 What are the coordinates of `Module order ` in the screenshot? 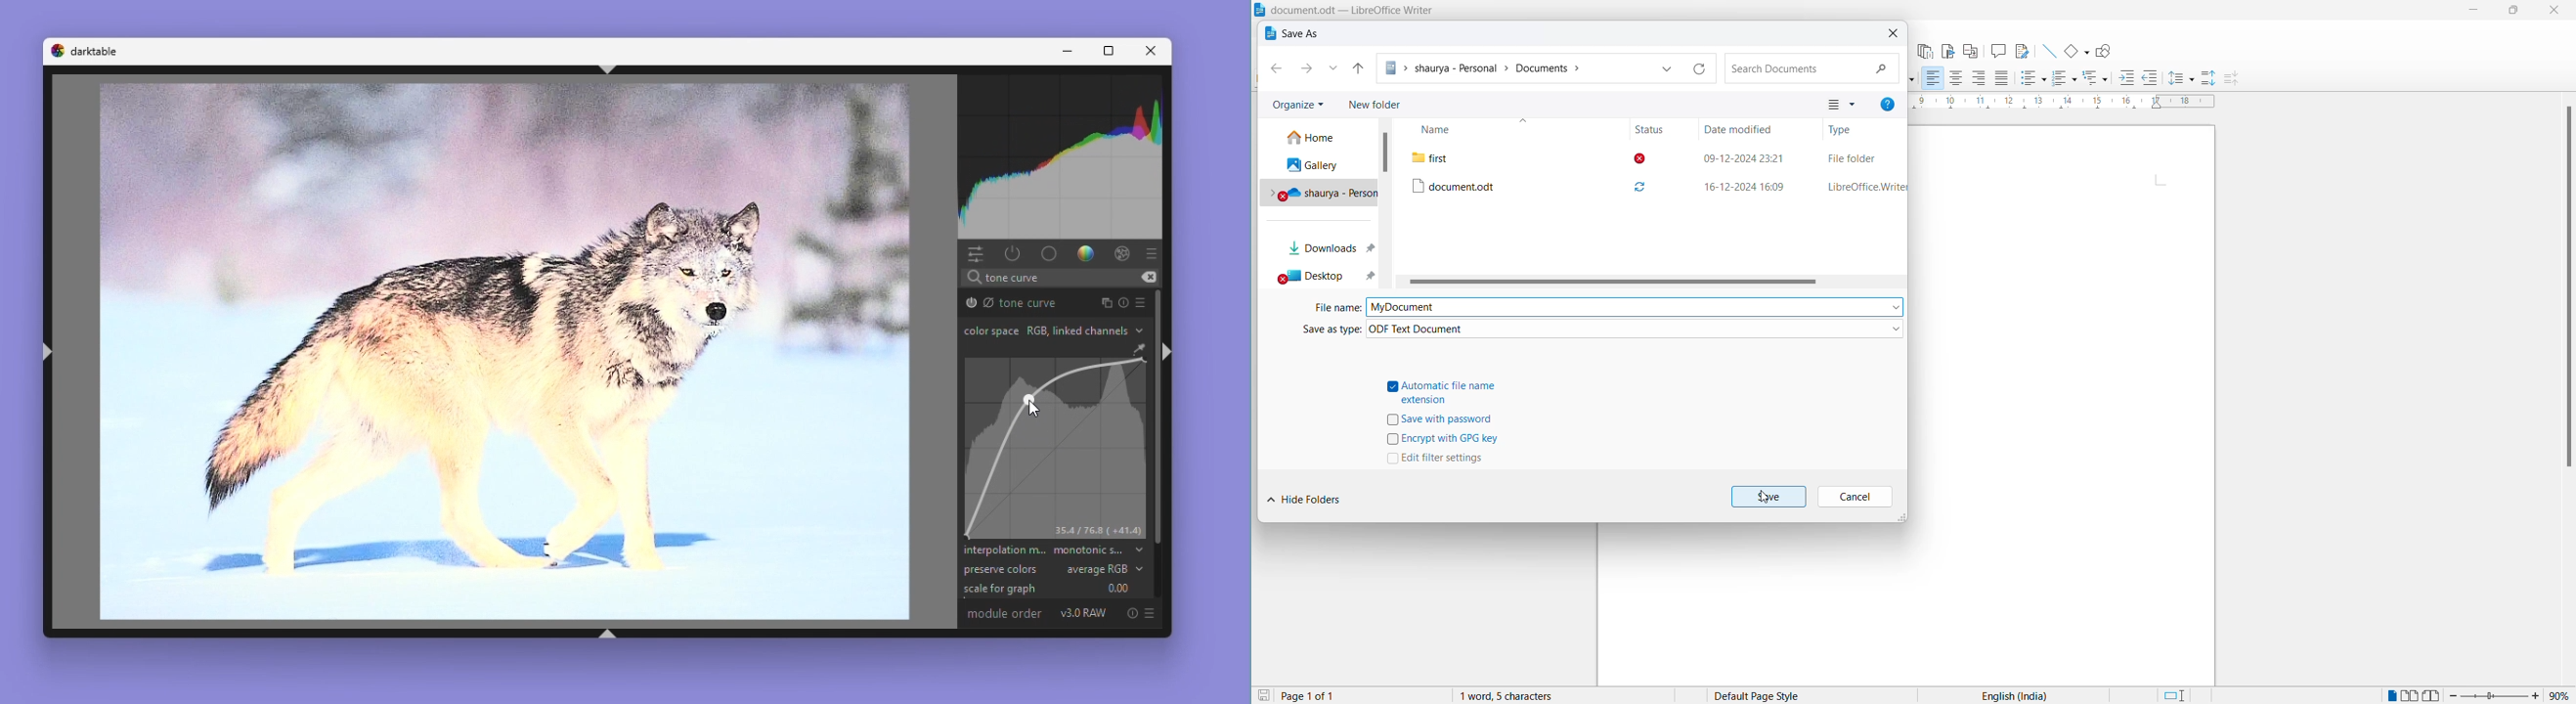 It's located at (1004, 615).